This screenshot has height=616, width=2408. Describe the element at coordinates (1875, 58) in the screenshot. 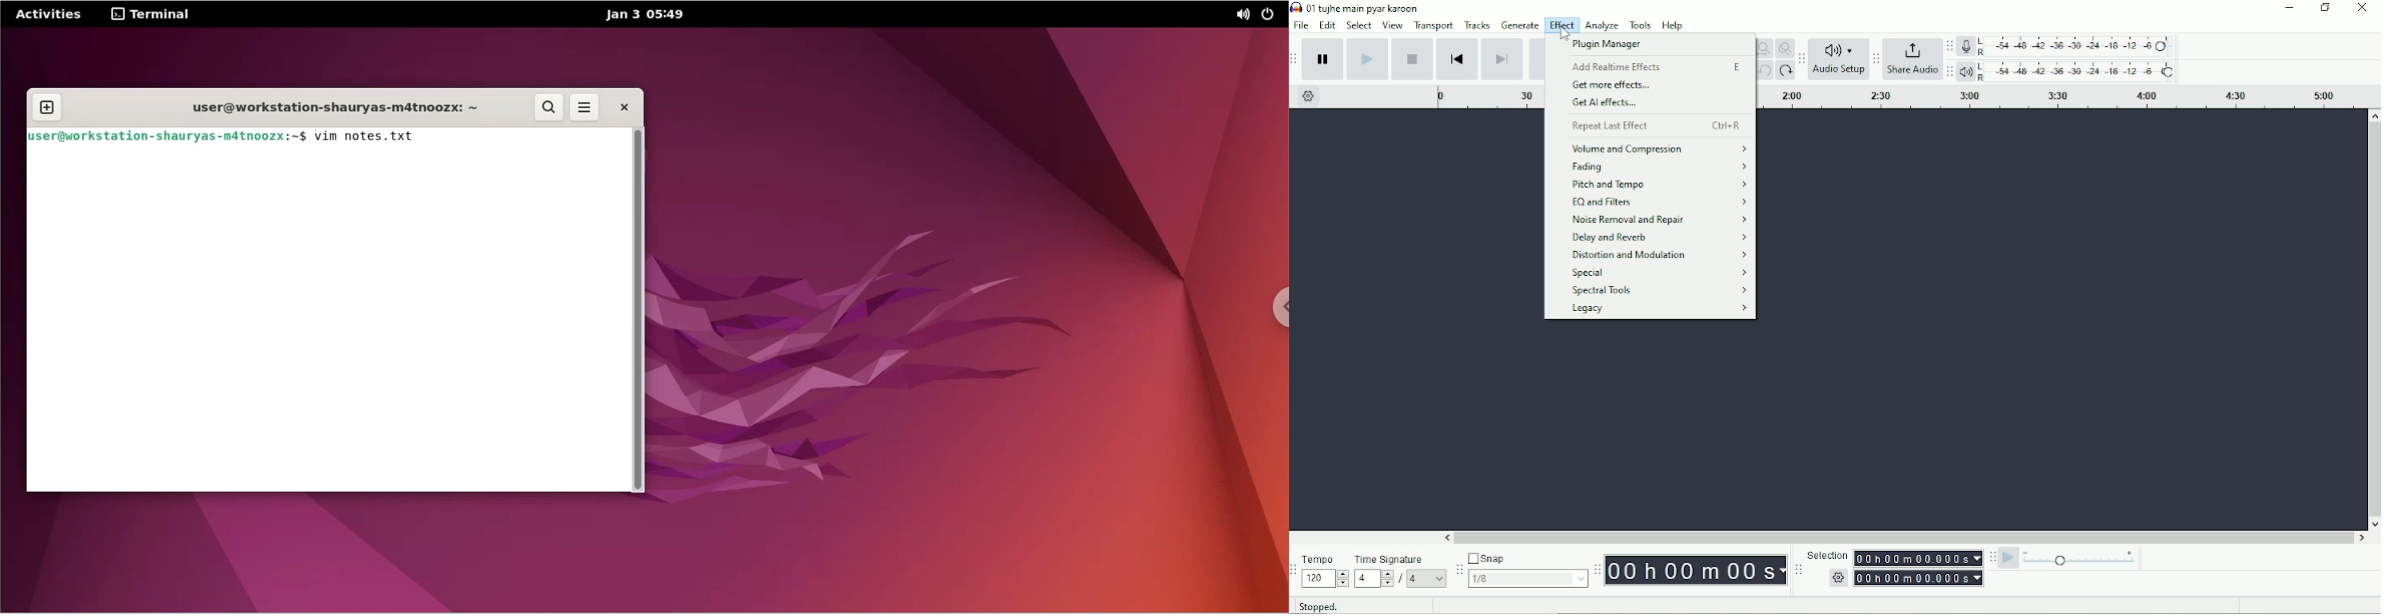

I see `Audacity Share Audio toolbar` at that location.